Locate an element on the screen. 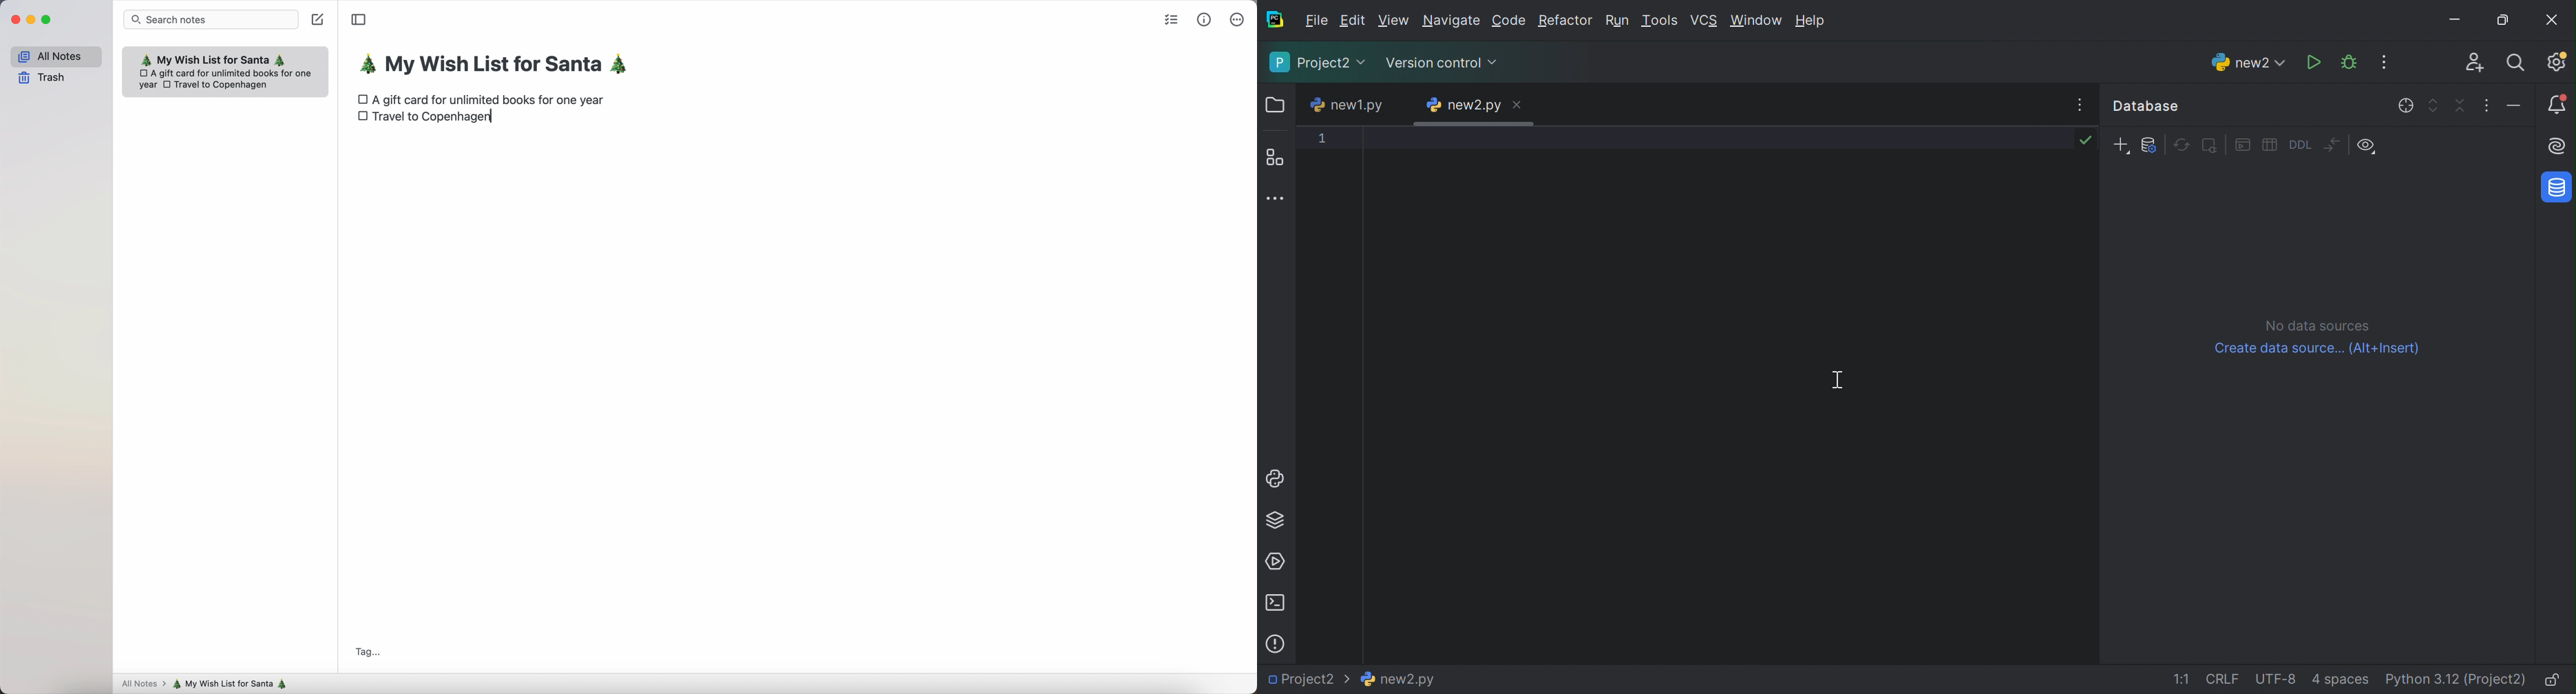 The width and height of the screenshot is (2576, 700). checkbox is located at coordinates (362, 118).